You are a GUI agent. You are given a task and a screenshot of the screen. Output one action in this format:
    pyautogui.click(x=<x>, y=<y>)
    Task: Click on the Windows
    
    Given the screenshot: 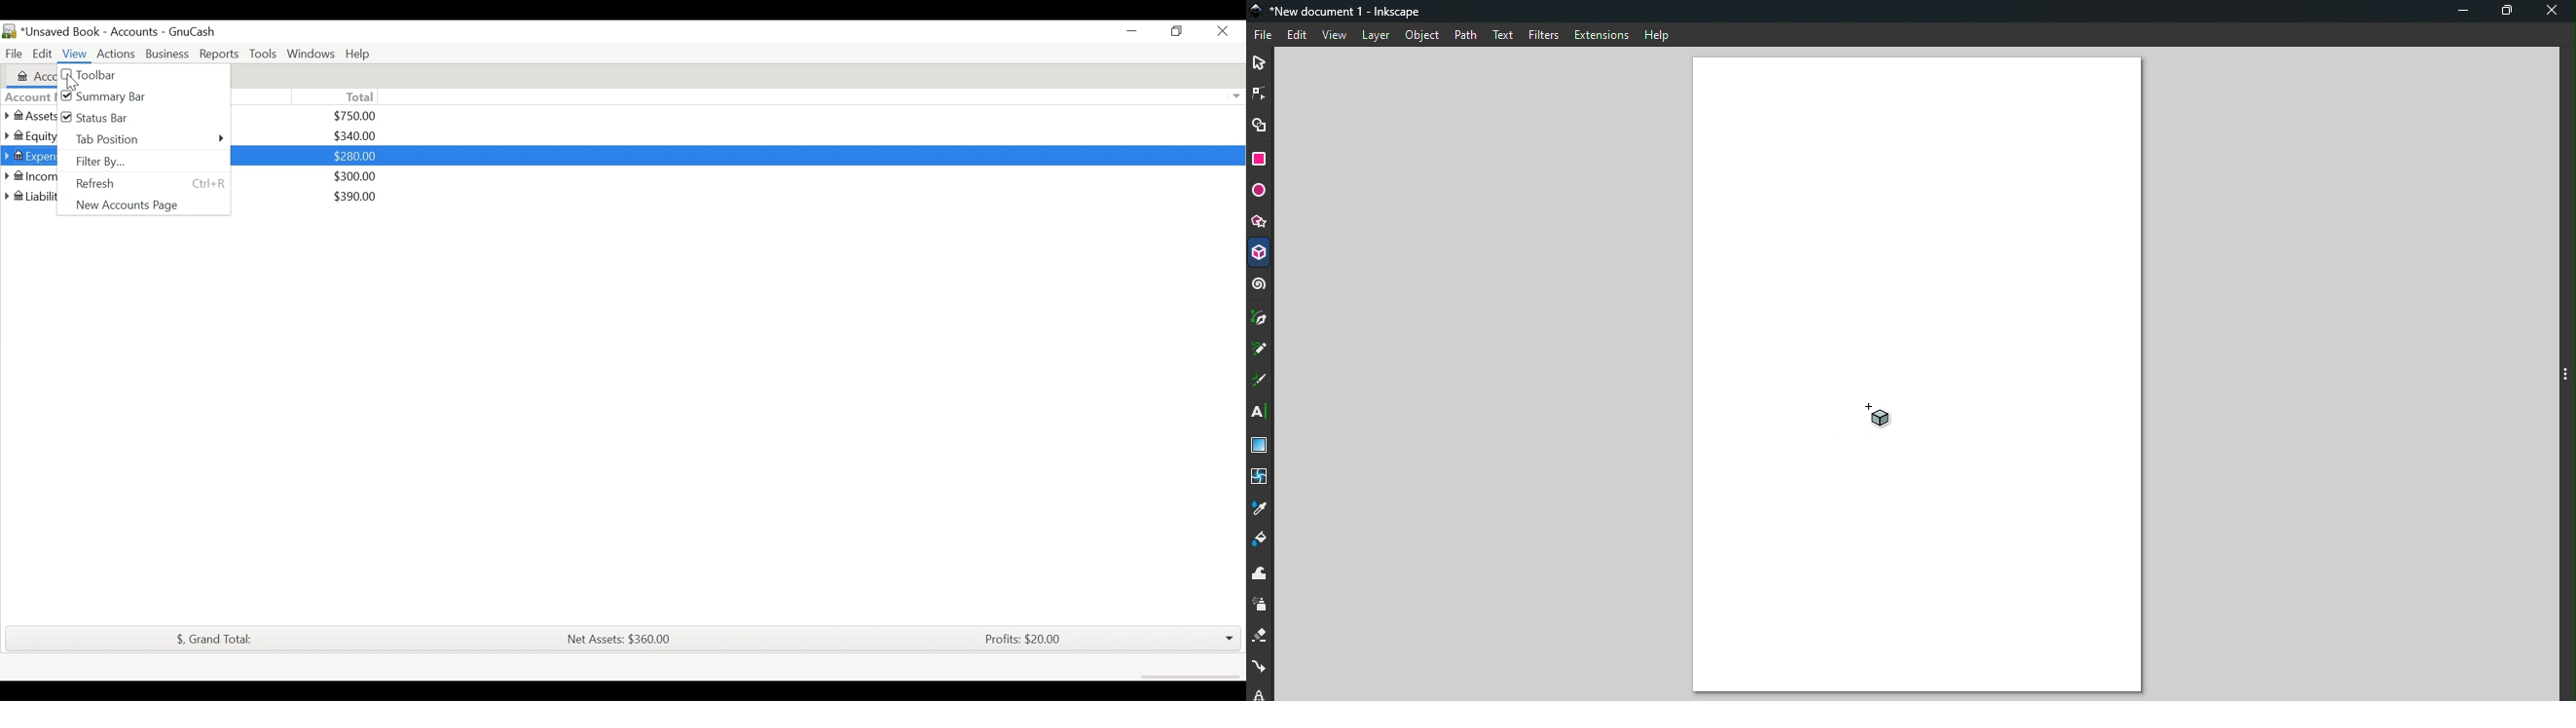 What is the action you would take?
    pyautogui.click(x=311, y=54)
    